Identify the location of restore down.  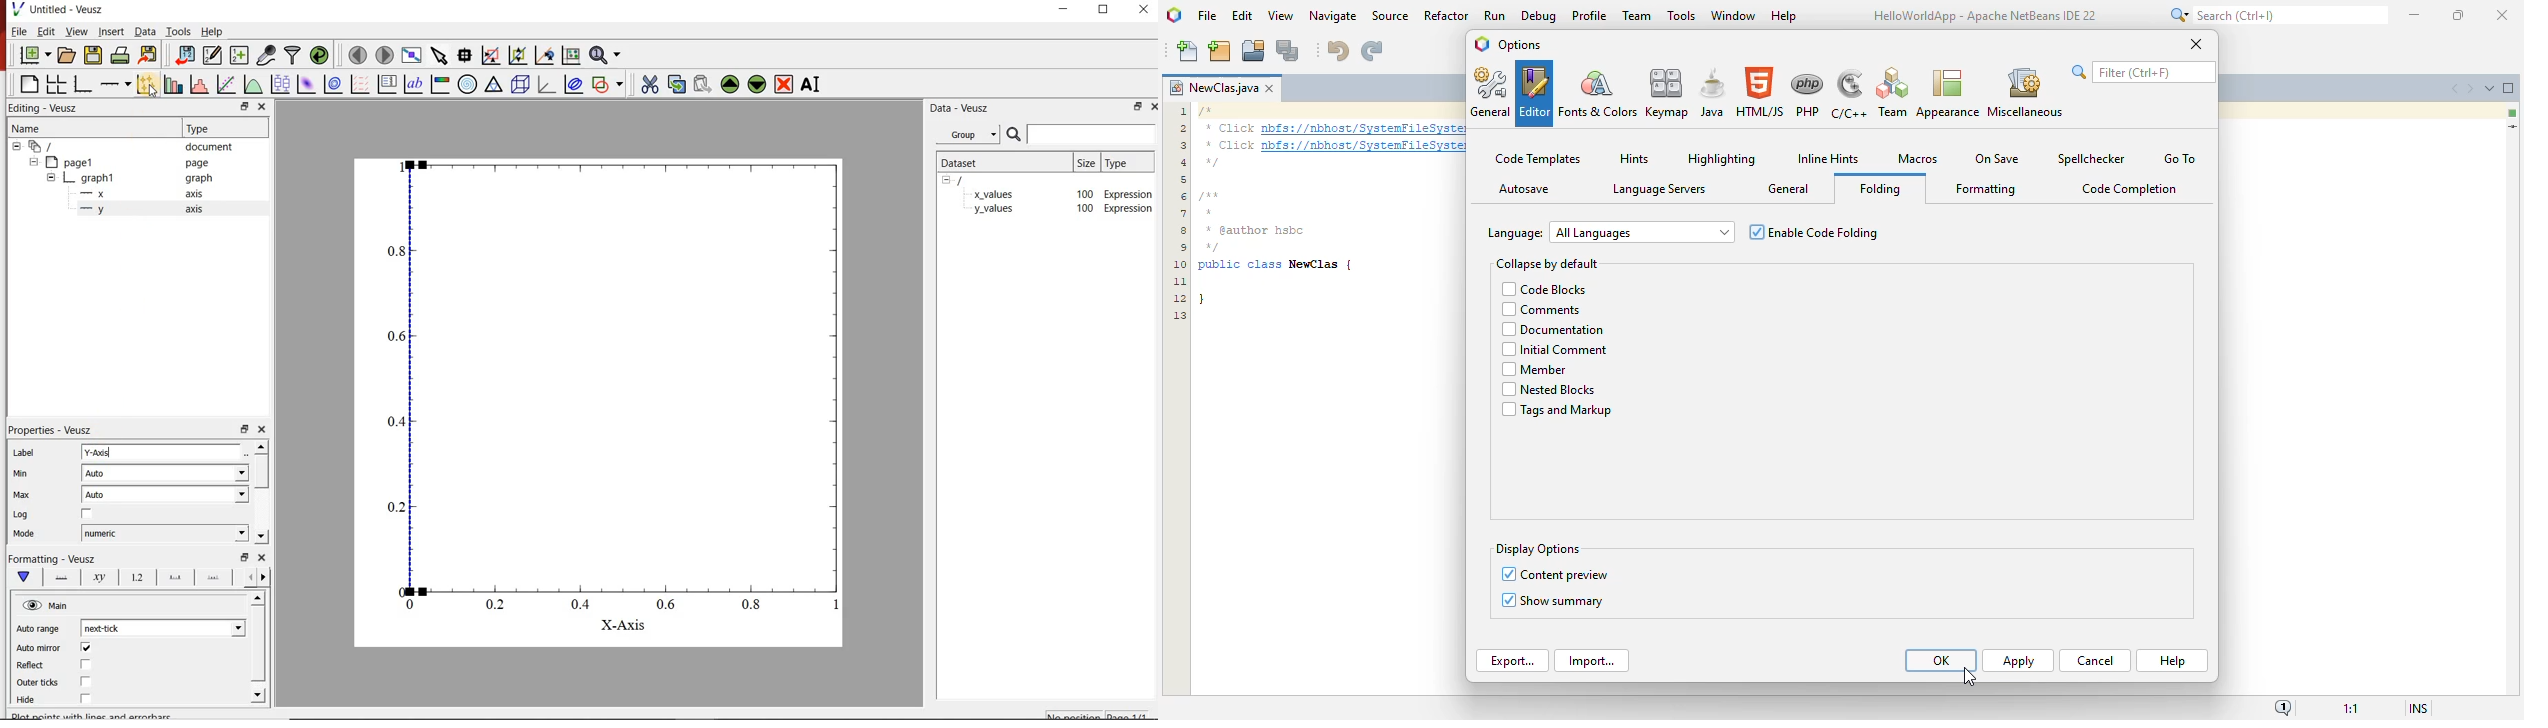
(245, 428).